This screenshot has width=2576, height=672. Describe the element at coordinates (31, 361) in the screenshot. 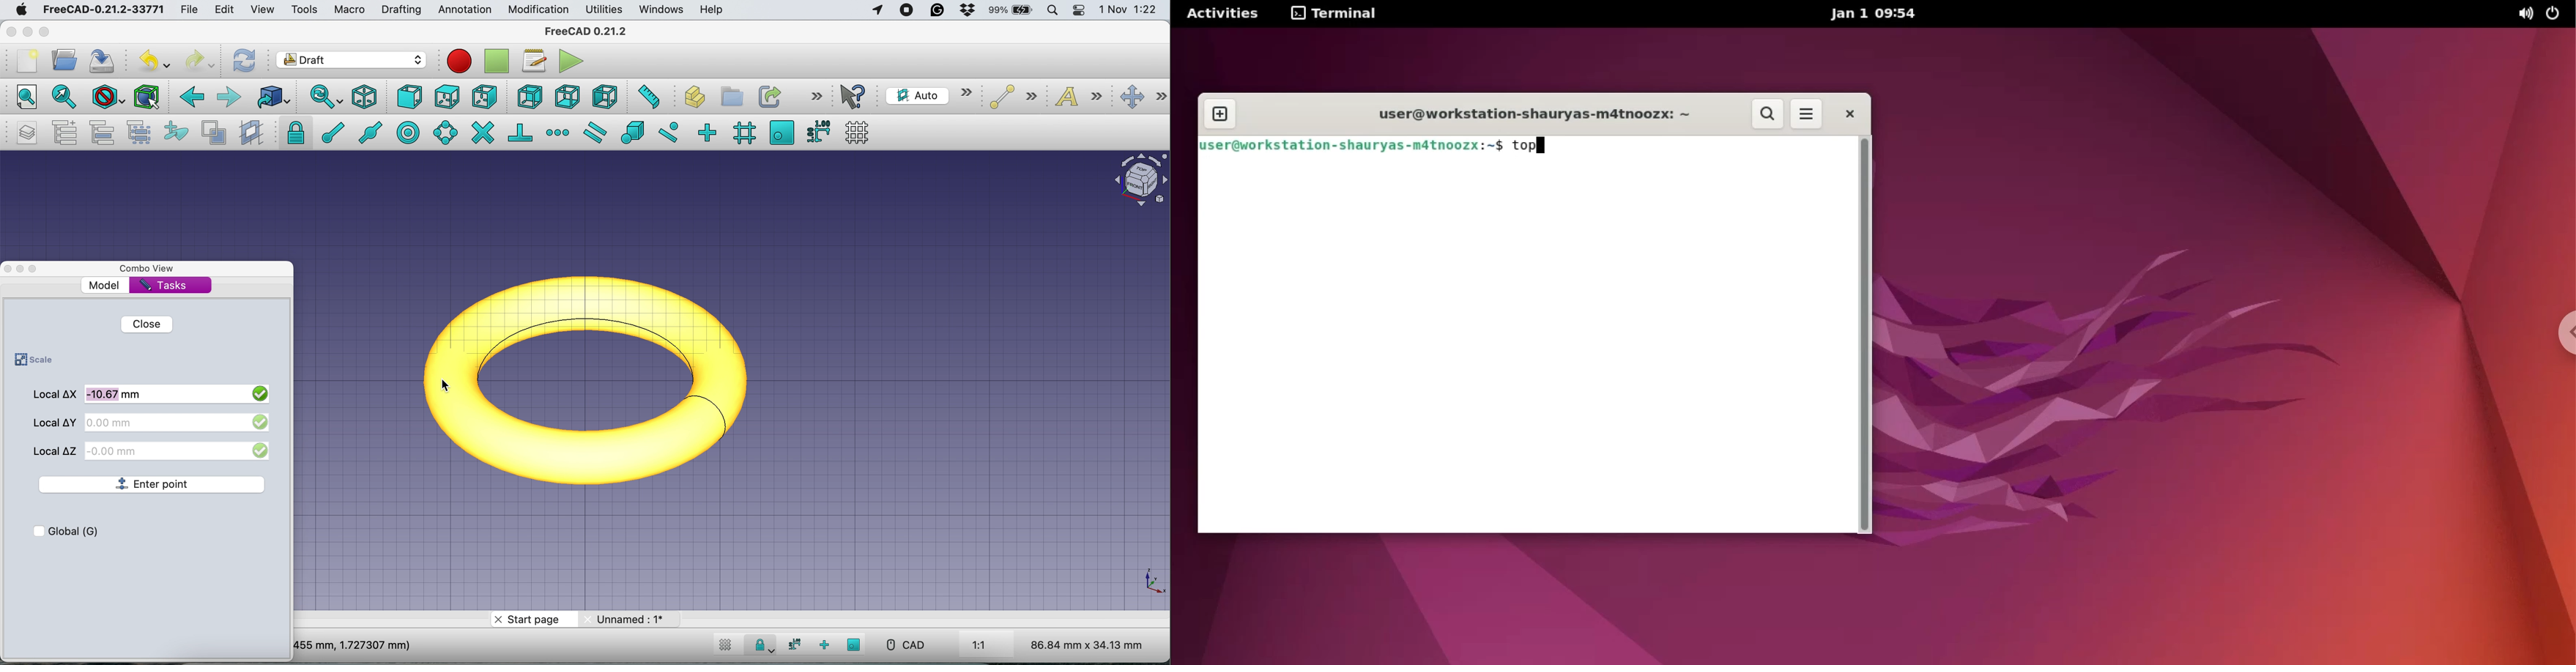

I see `scale` at that location.